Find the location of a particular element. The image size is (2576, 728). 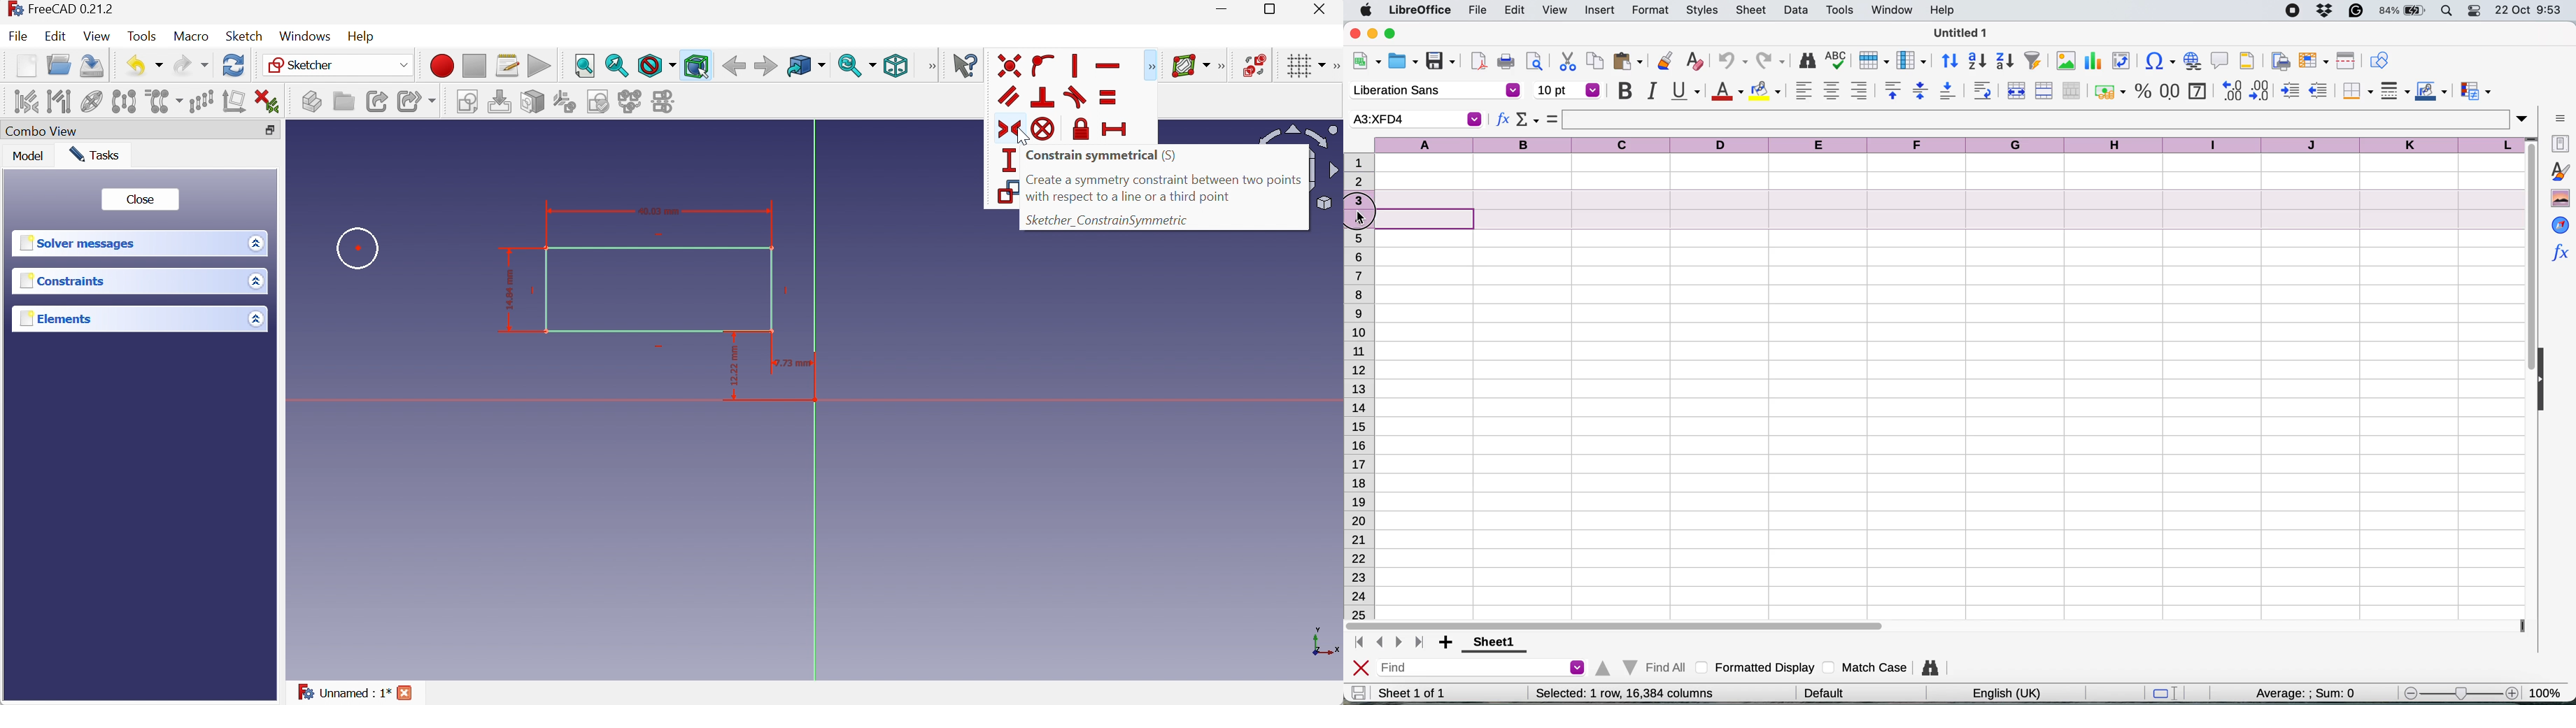

align center is located at coordinates (1831, 91).